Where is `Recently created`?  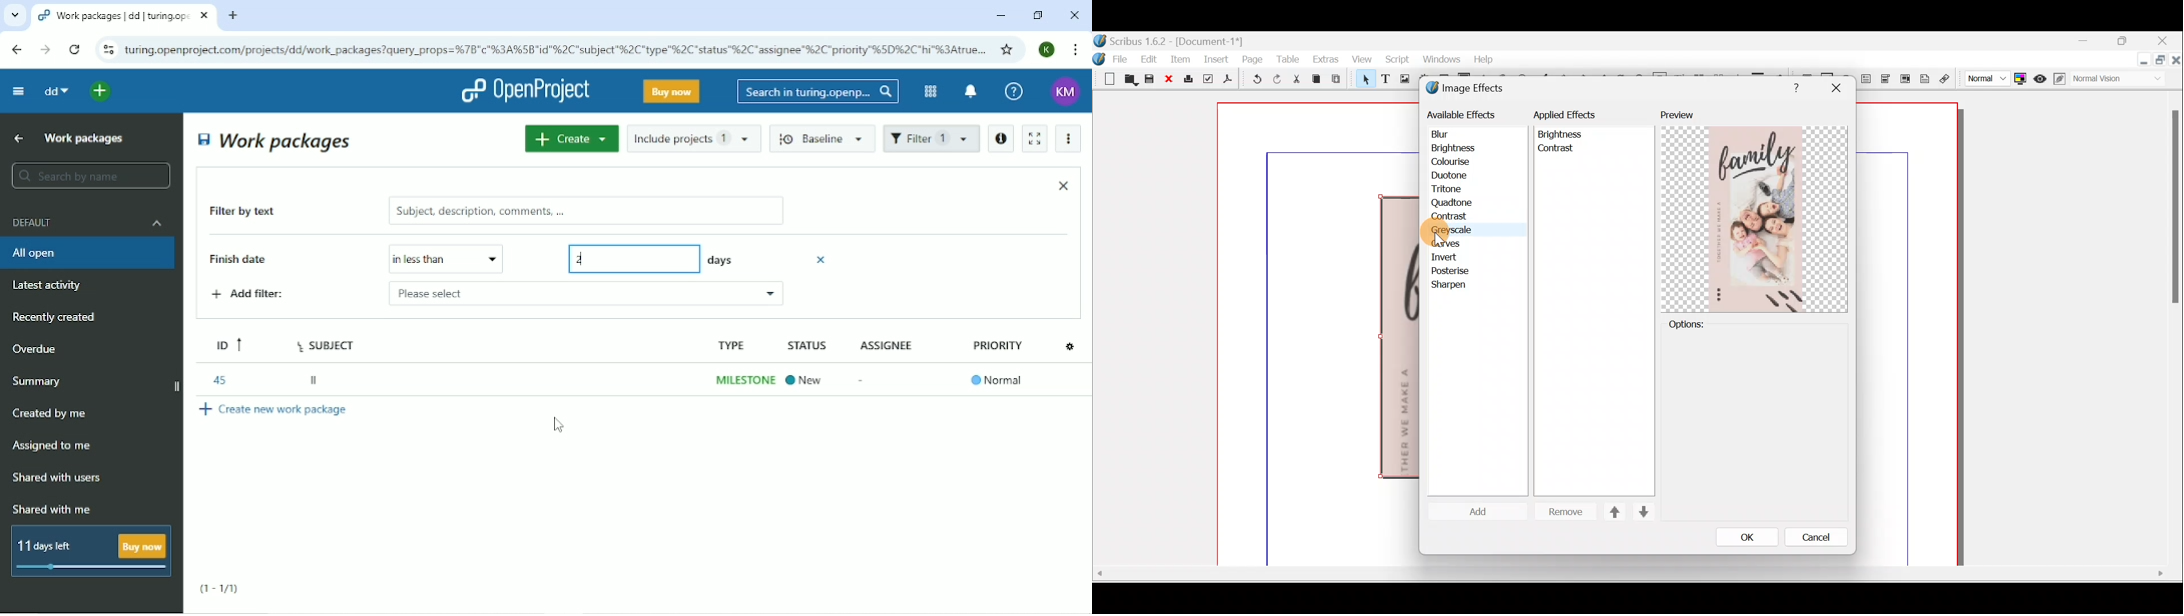 Recently created is located at coordinates (58, 317).